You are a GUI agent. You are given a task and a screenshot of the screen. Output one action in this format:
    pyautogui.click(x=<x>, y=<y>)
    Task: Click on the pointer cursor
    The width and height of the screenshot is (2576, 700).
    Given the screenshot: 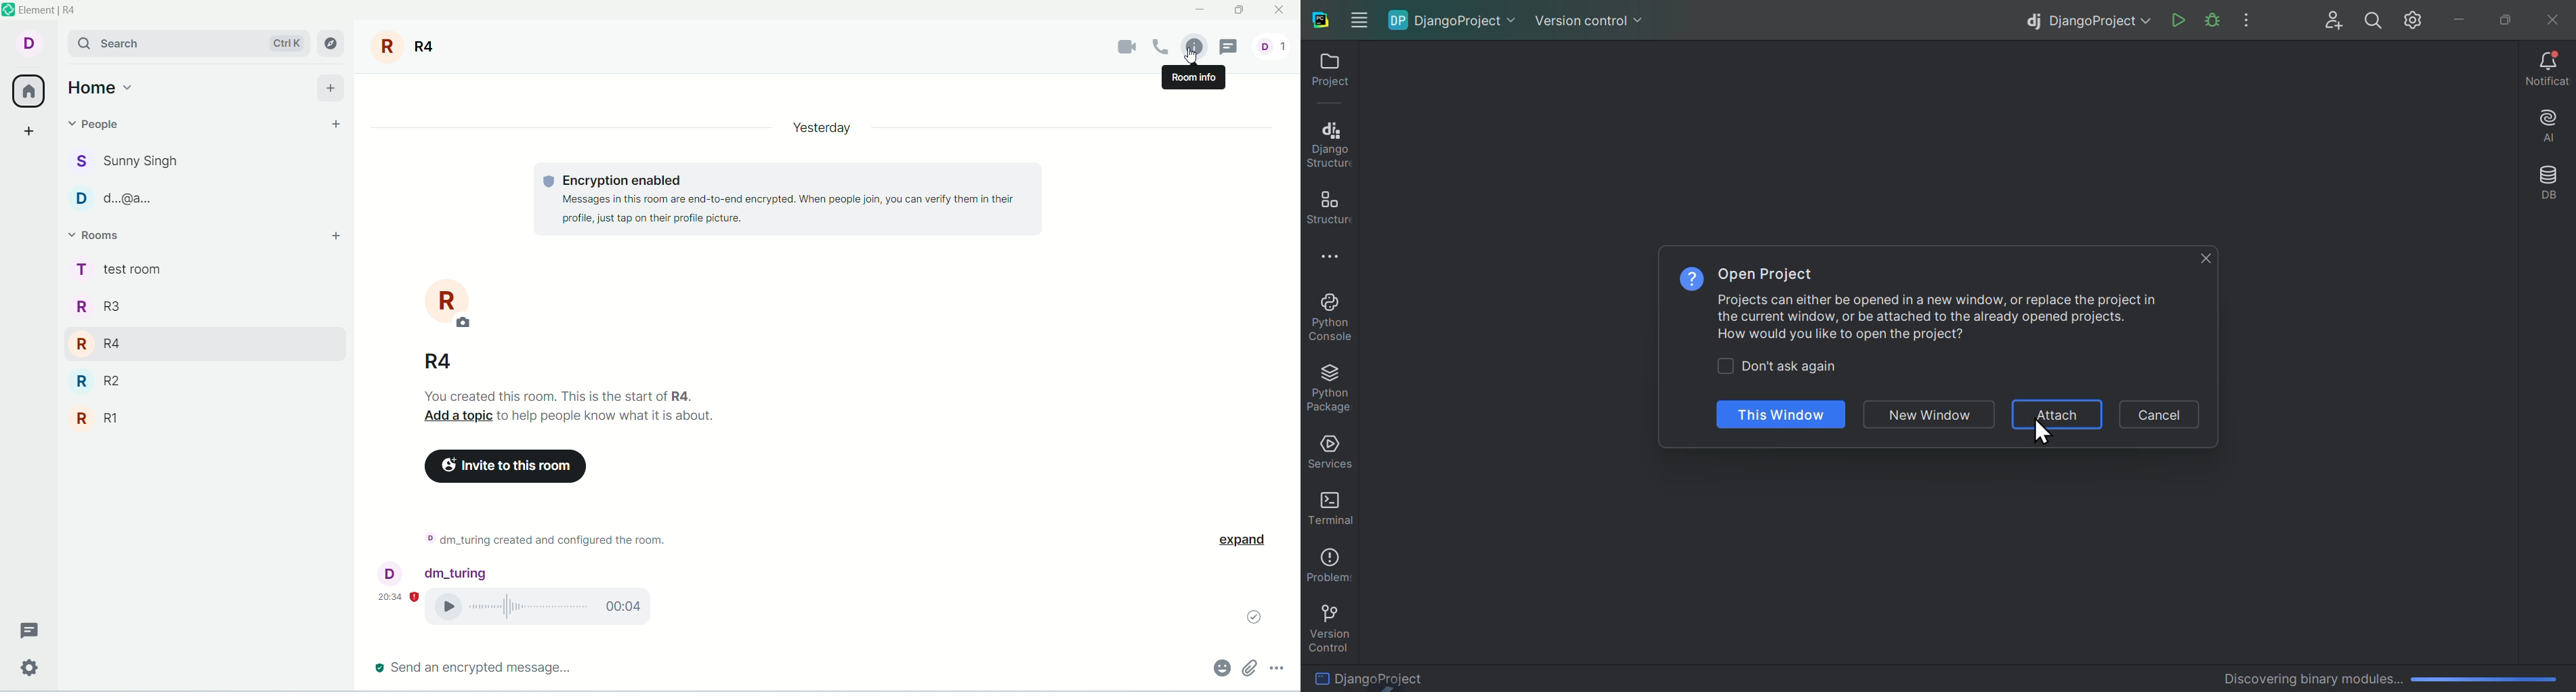 What is the action you would take?
    pyautogui.click(x=1188, y=57)
    